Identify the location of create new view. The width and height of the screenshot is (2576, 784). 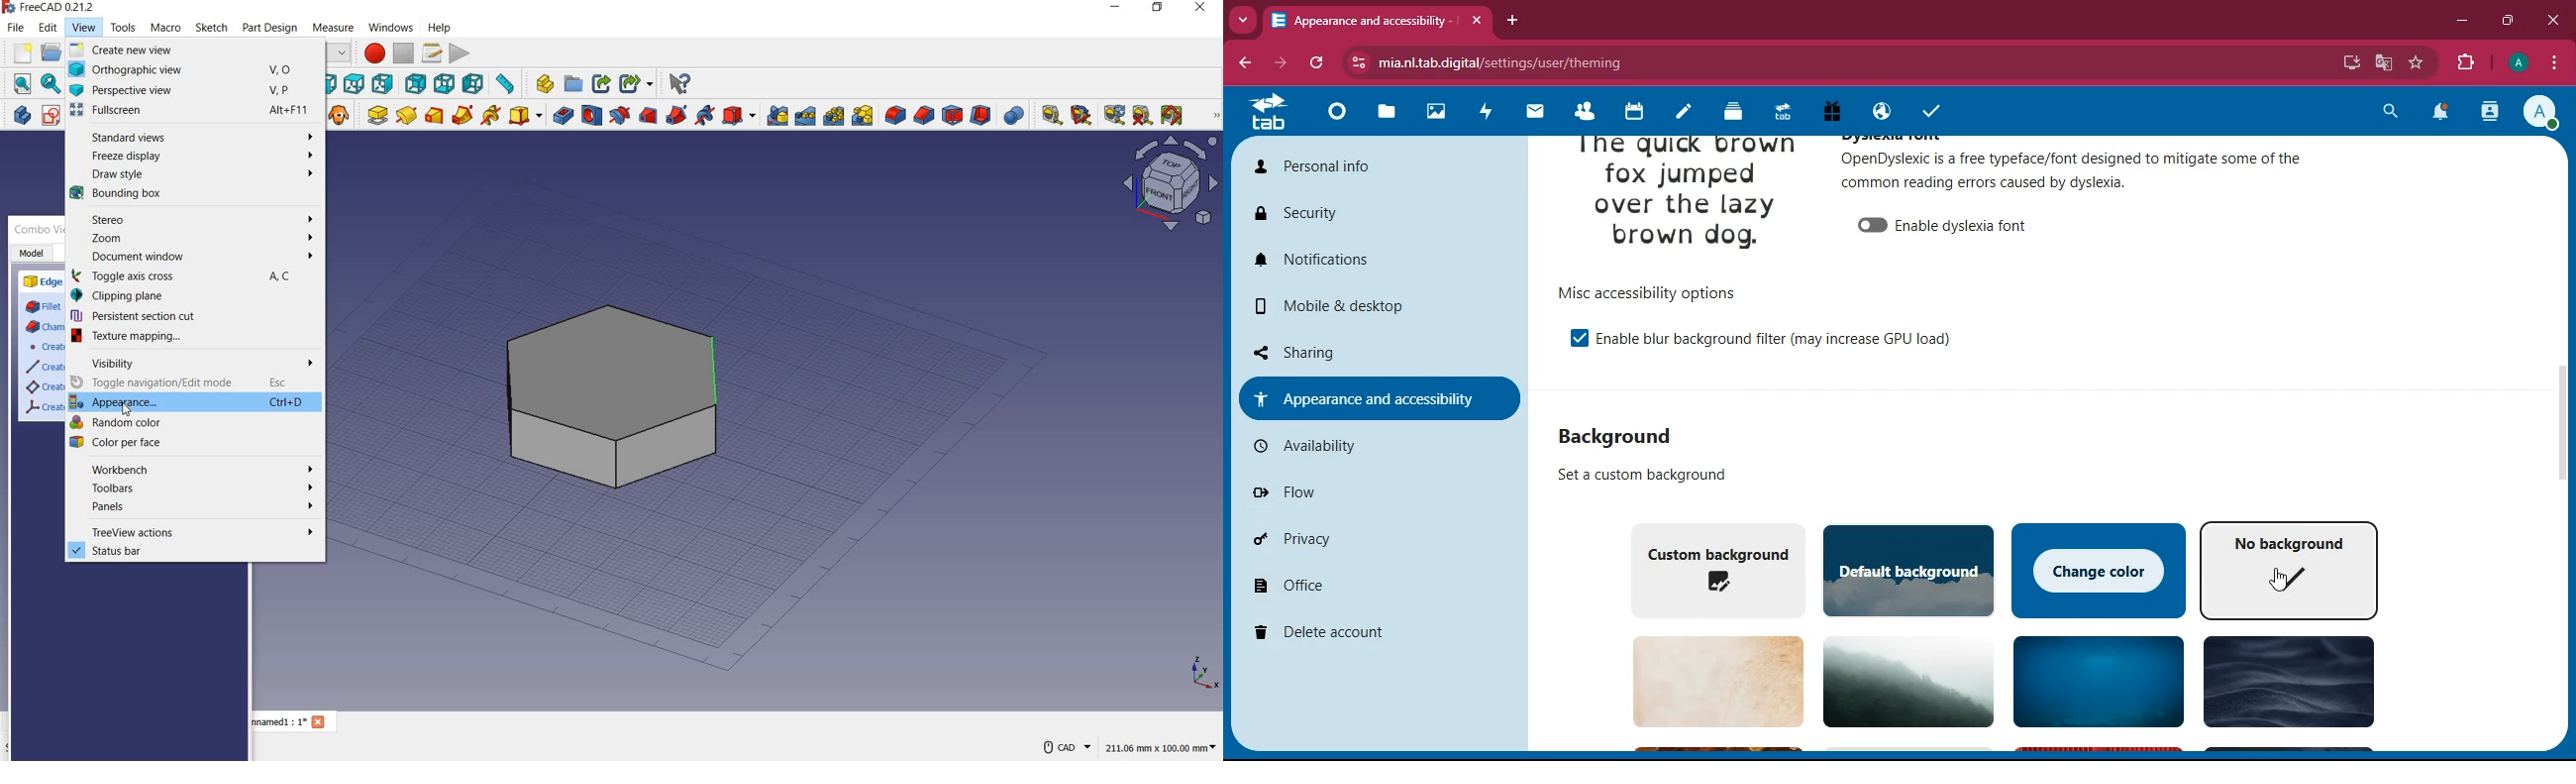
(189, 50).